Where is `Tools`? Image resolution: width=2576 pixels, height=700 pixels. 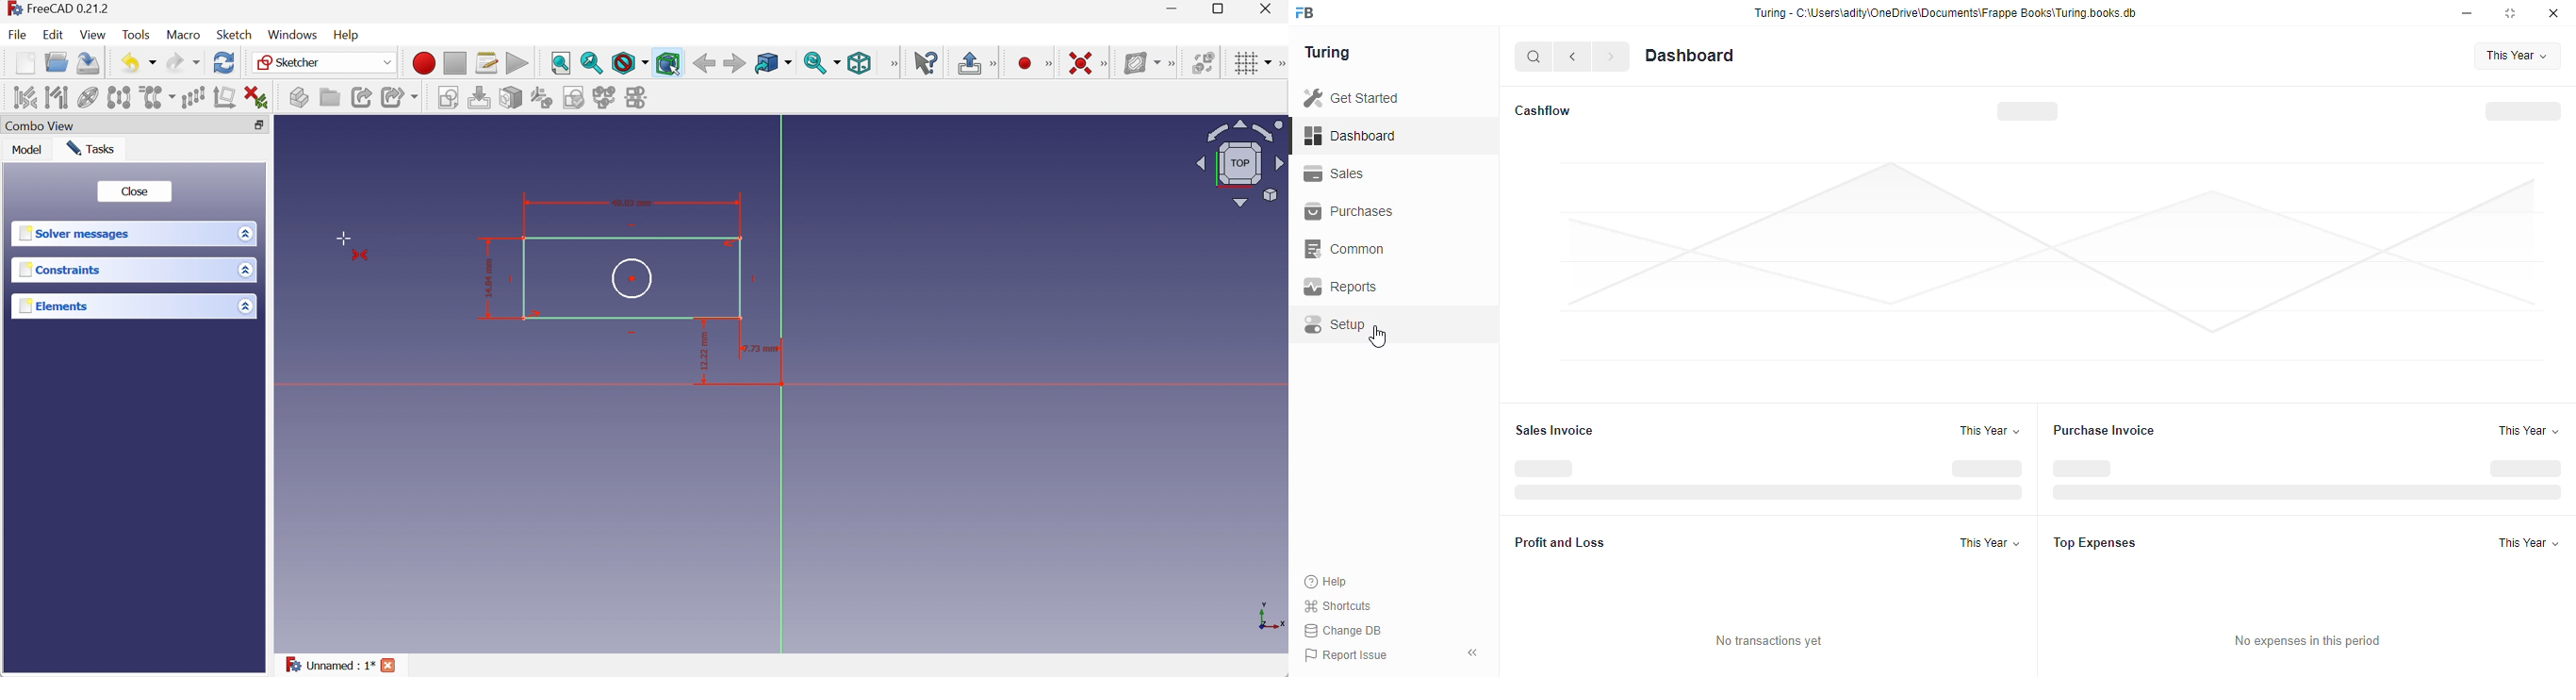
Tools is located at coordinates (137, 35).